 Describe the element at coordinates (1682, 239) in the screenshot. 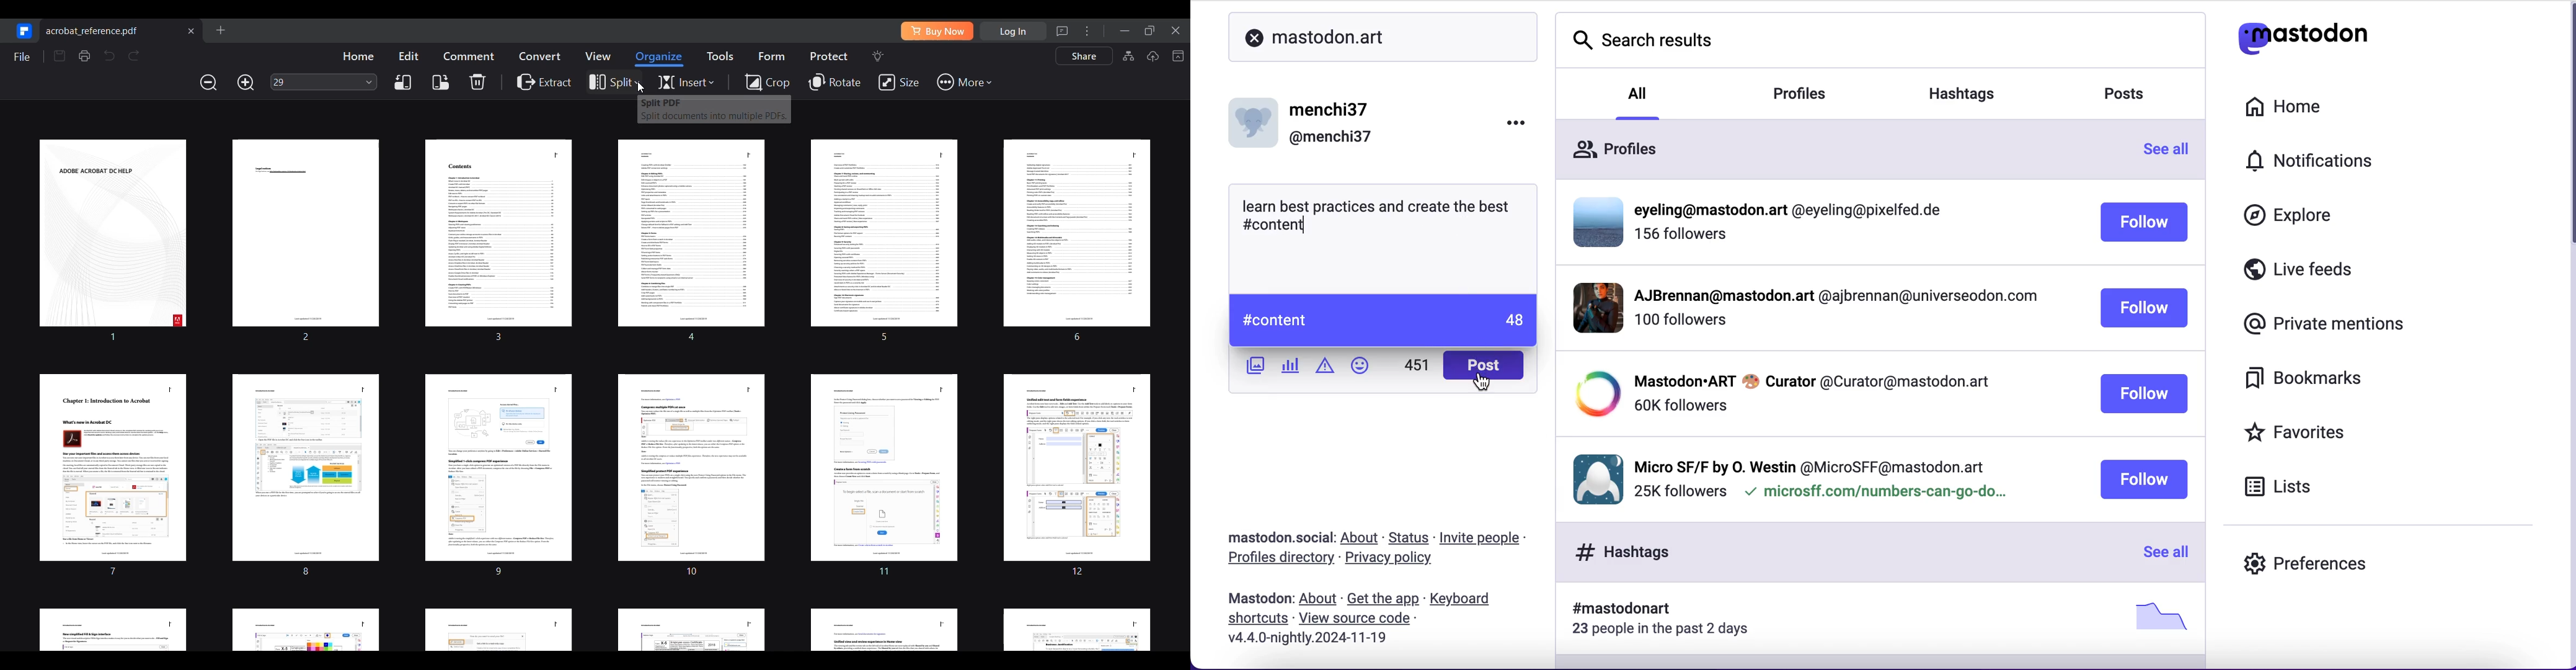

I see `followers` at that location.